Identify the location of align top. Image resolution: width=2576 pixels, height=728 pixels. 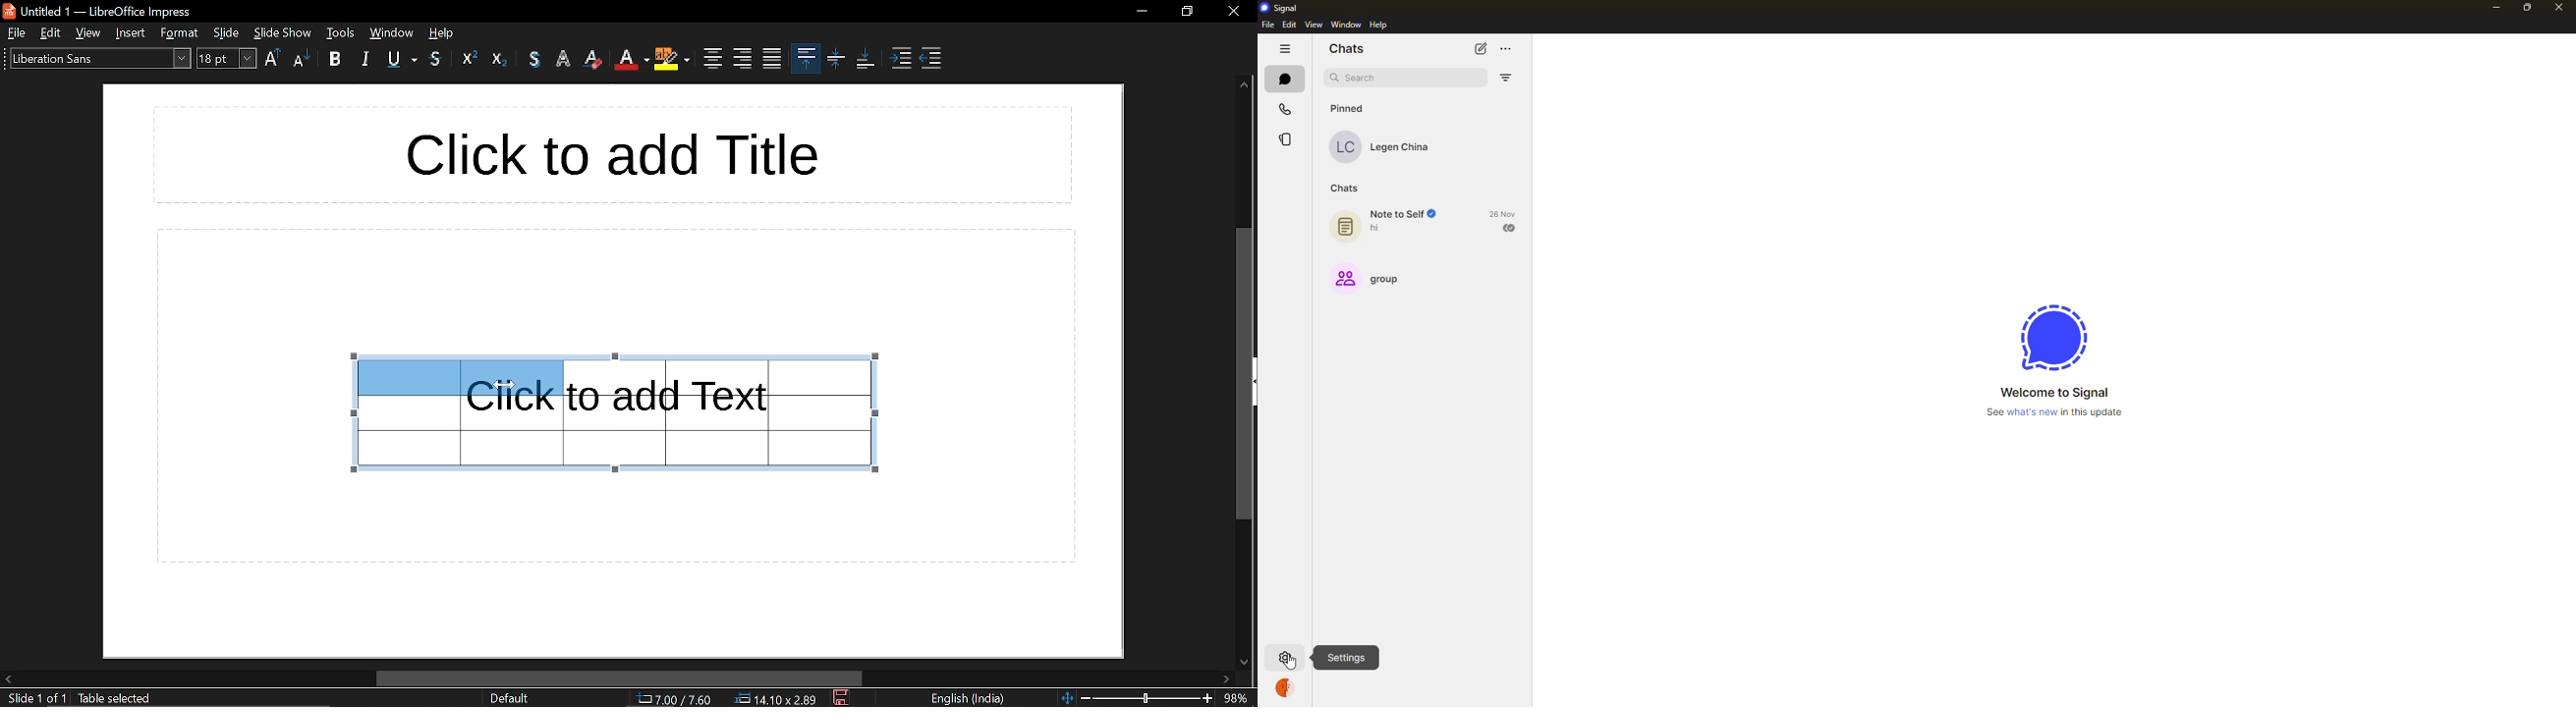
(806, 57).